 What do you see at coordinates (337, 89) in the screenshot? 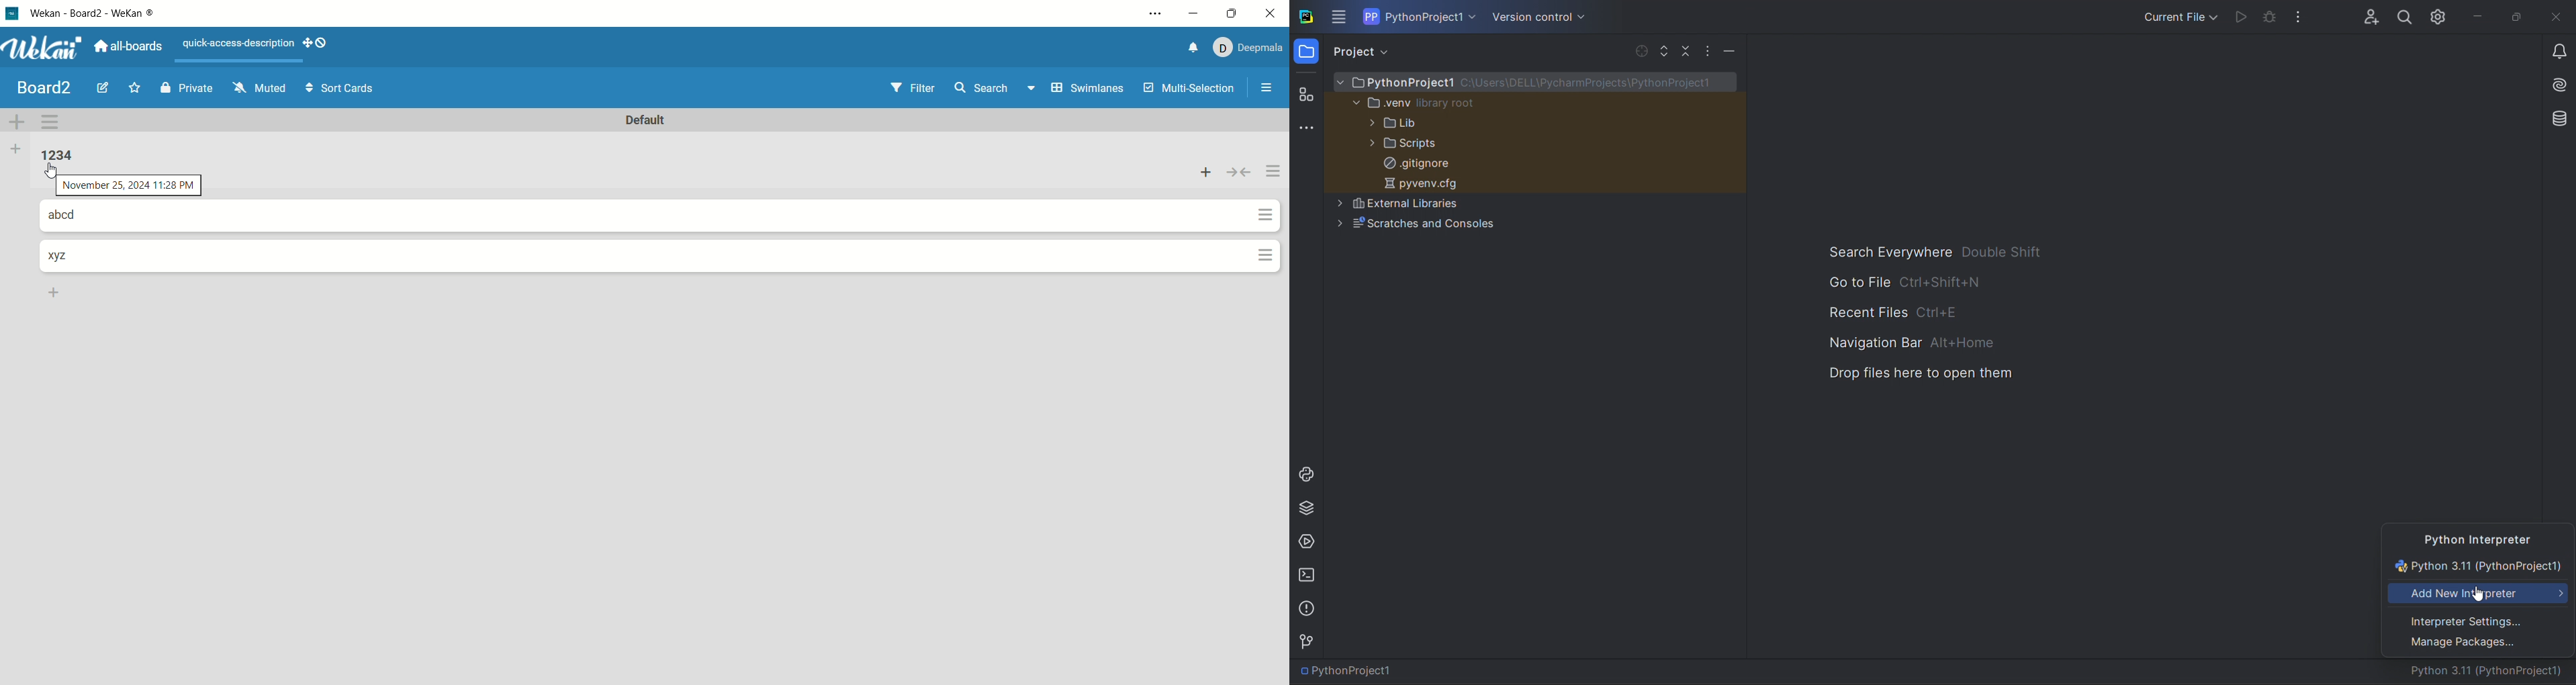
I see `sort cards` at bounding box center [337, 89].